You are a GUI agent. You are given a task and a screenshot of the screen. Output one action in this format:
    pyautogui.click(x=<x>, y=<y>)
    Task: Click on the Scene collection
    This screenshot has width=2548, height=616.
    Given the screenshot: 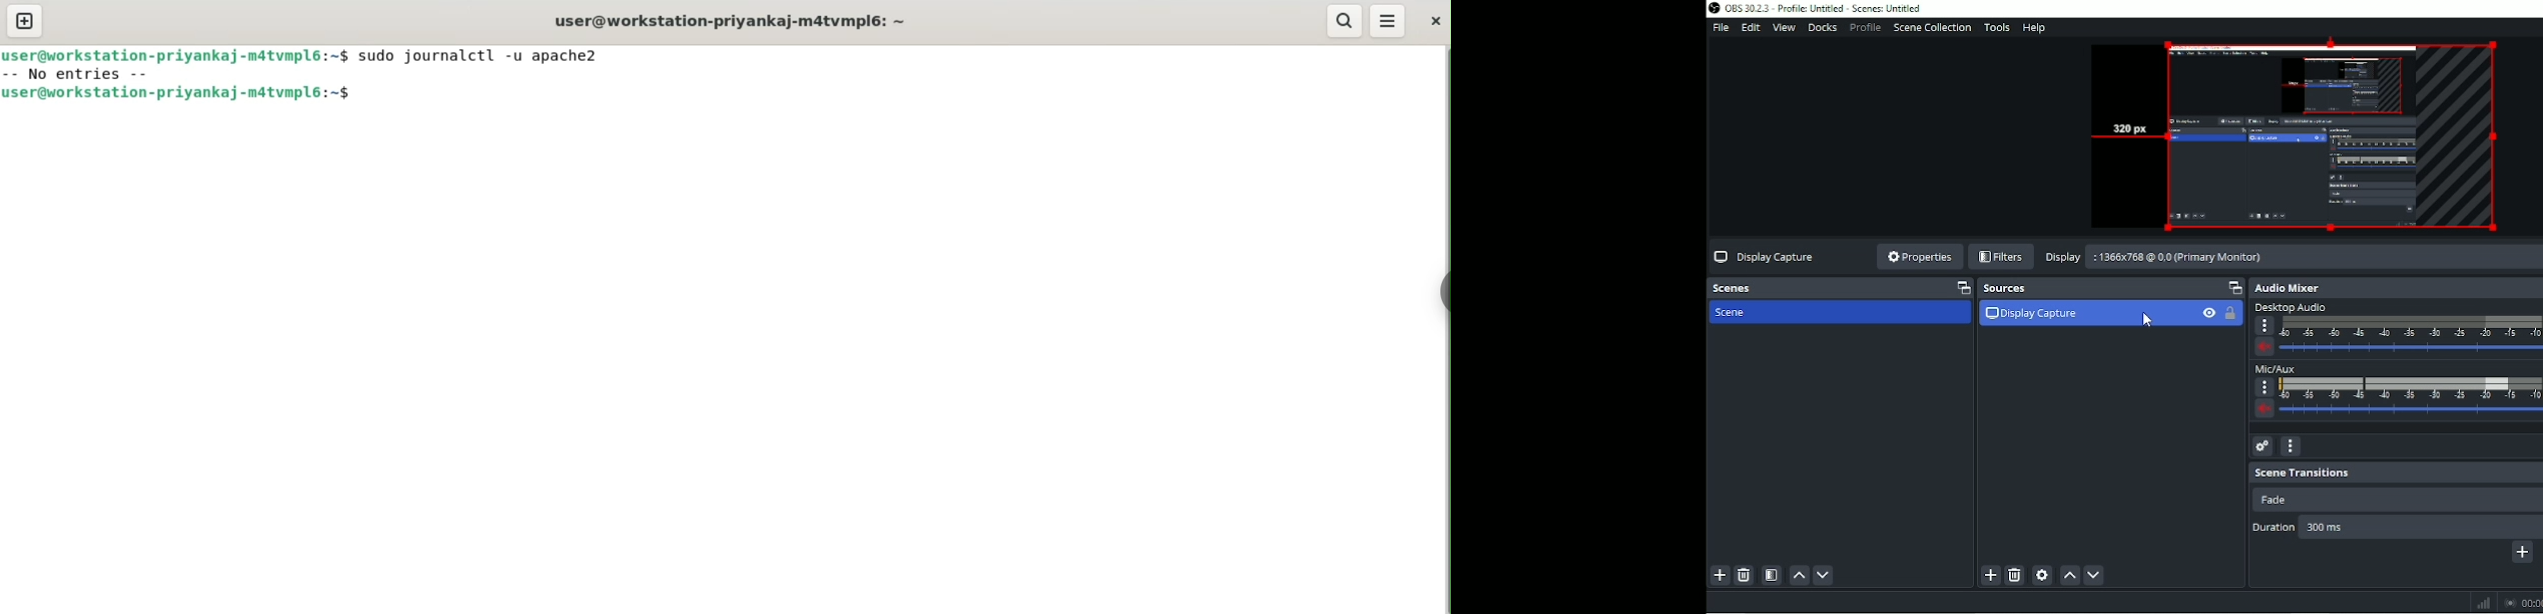 What is the action you would take?
    pyautogui.click(x=1931, y=28)
    